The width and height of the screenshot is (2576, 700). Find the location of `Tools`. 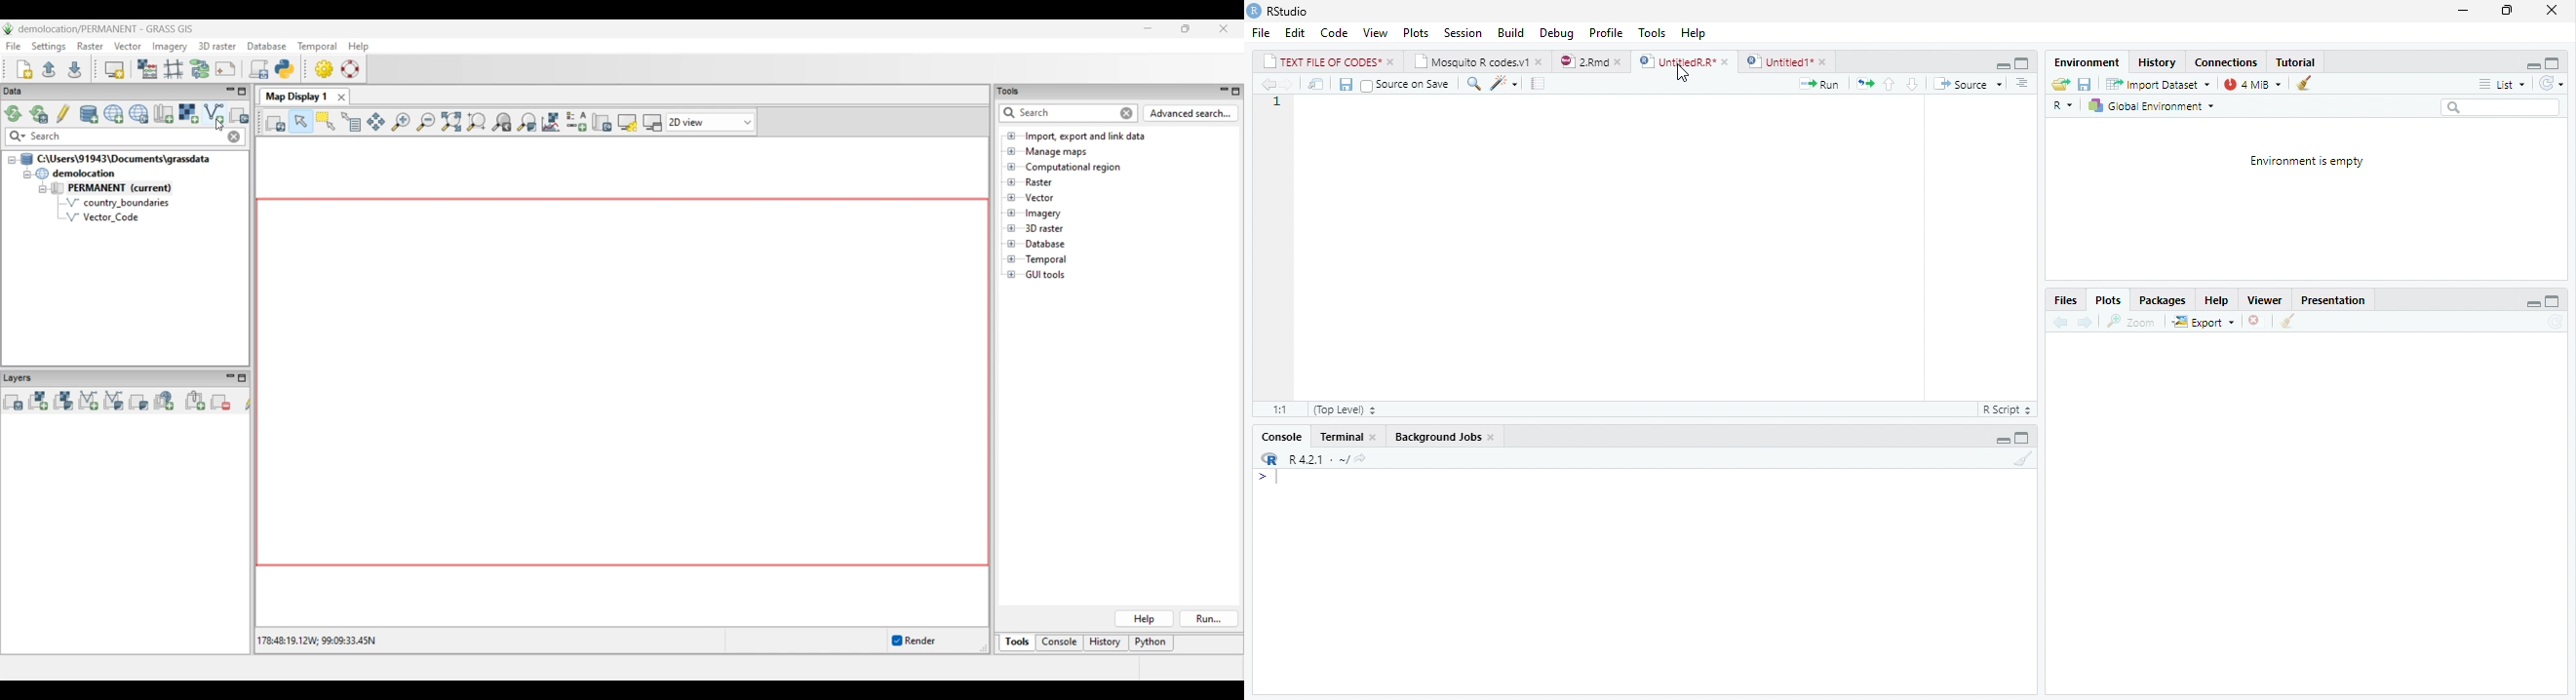

Tools is located at coordinates (1651, 31).